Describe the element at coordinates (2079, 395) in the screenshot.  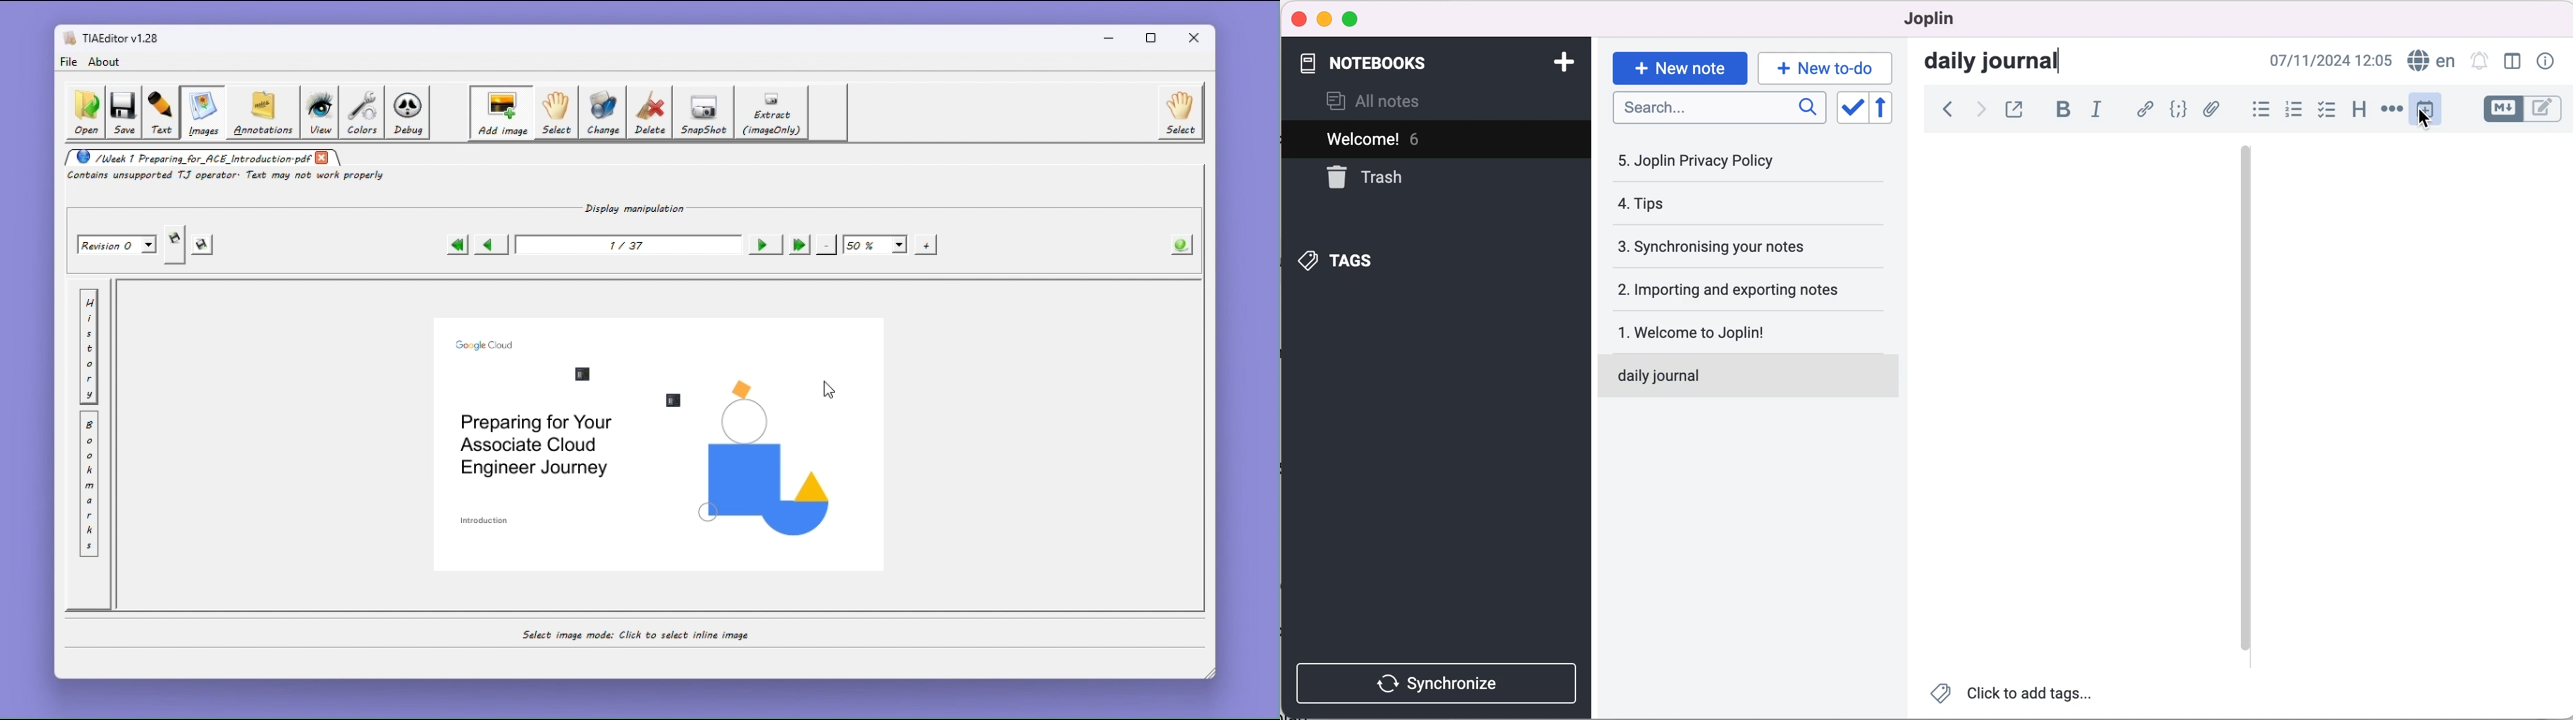
I see `black canvas` at that location.